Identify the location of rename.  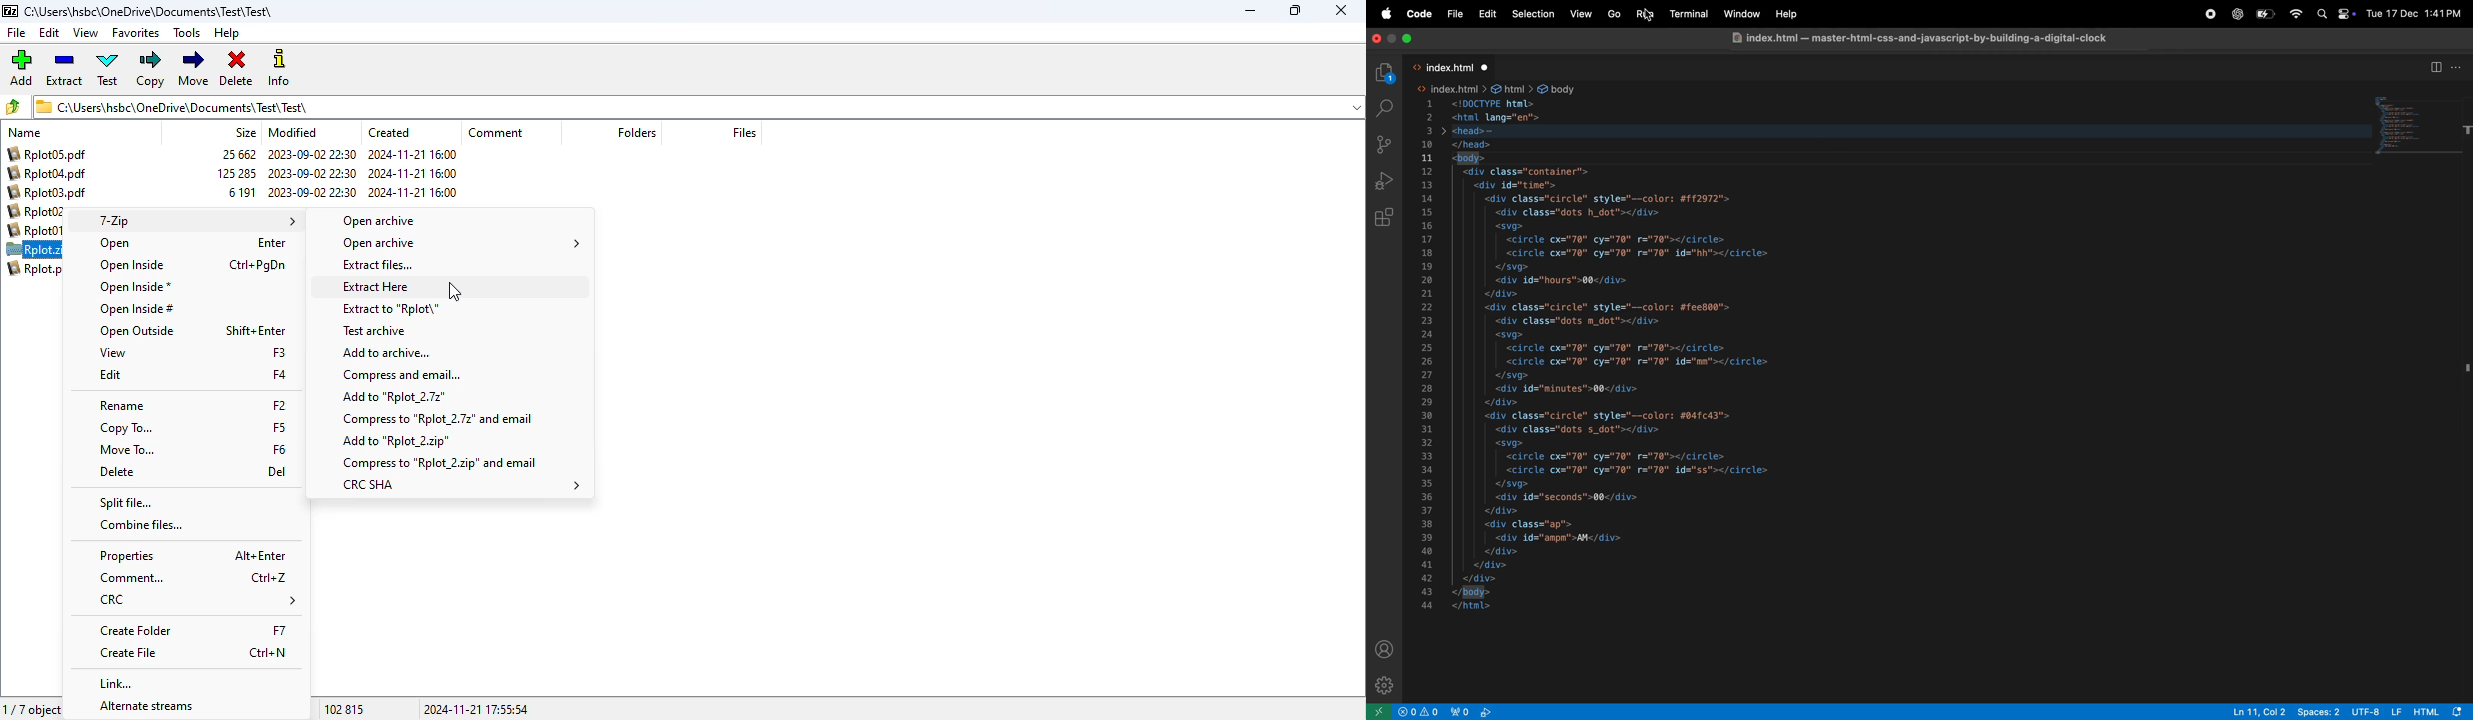
(122, 407).